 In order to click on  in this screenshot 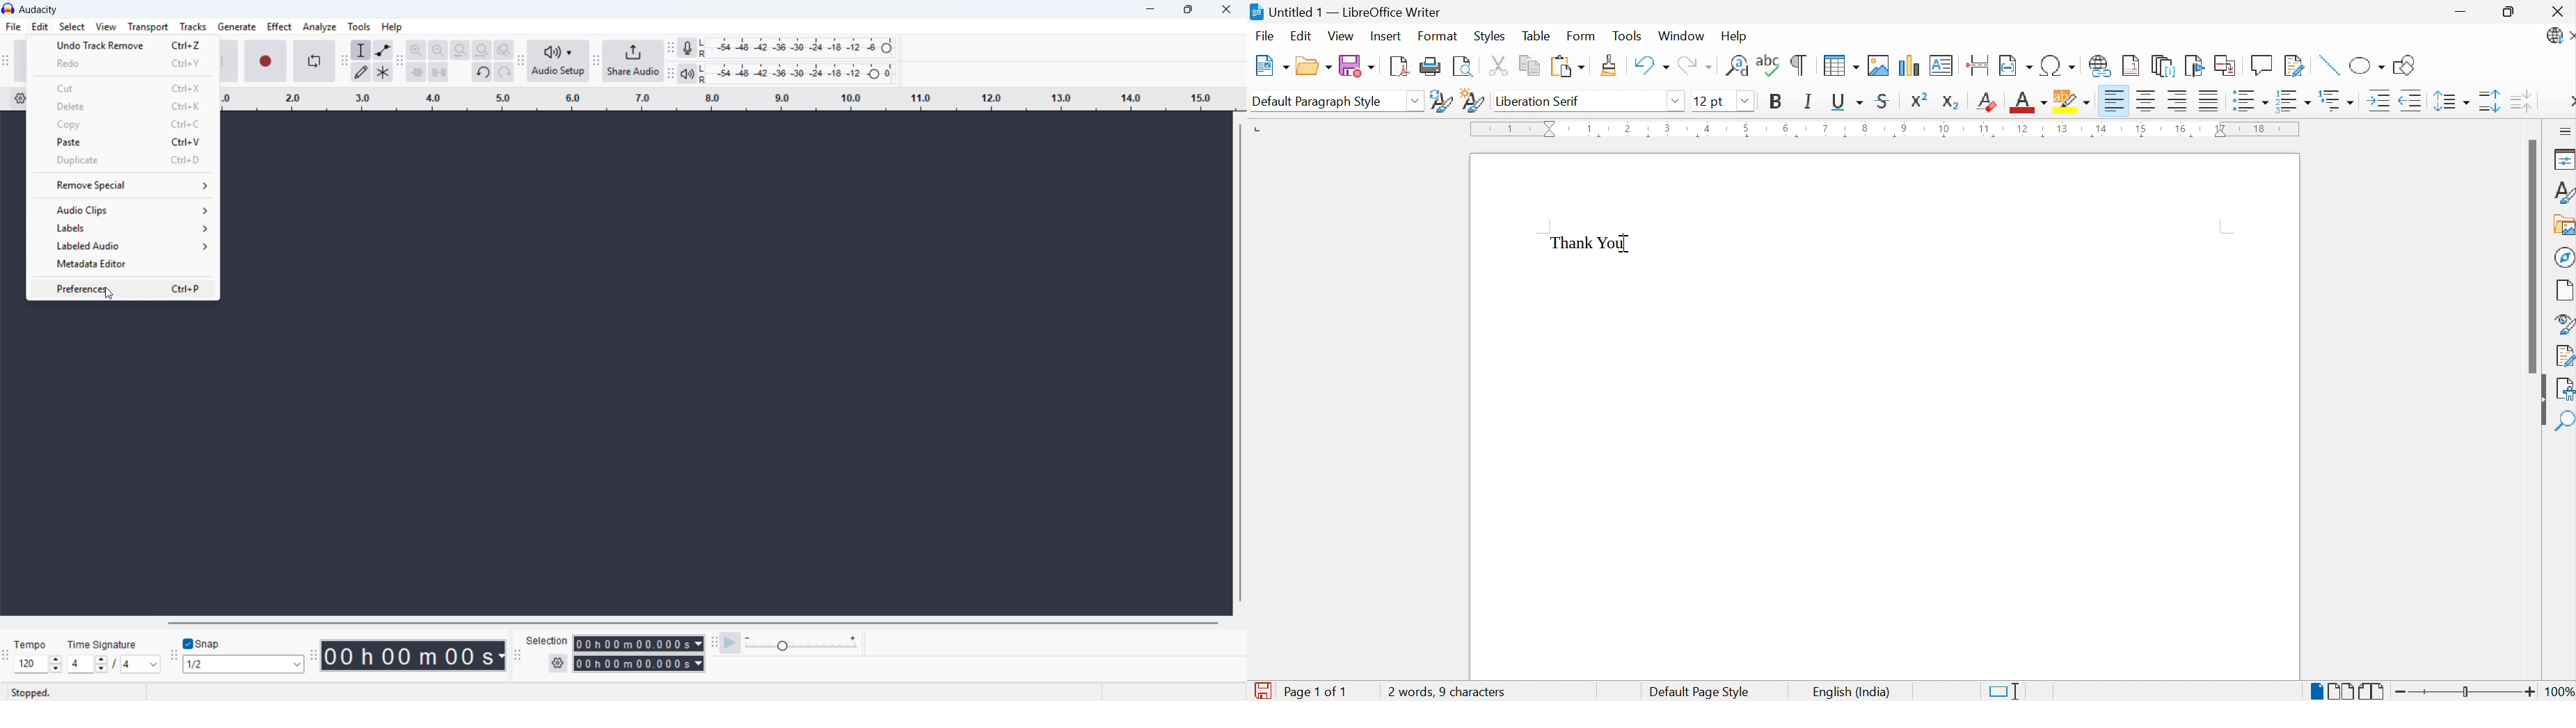, I will do `click(1694, 65)`.